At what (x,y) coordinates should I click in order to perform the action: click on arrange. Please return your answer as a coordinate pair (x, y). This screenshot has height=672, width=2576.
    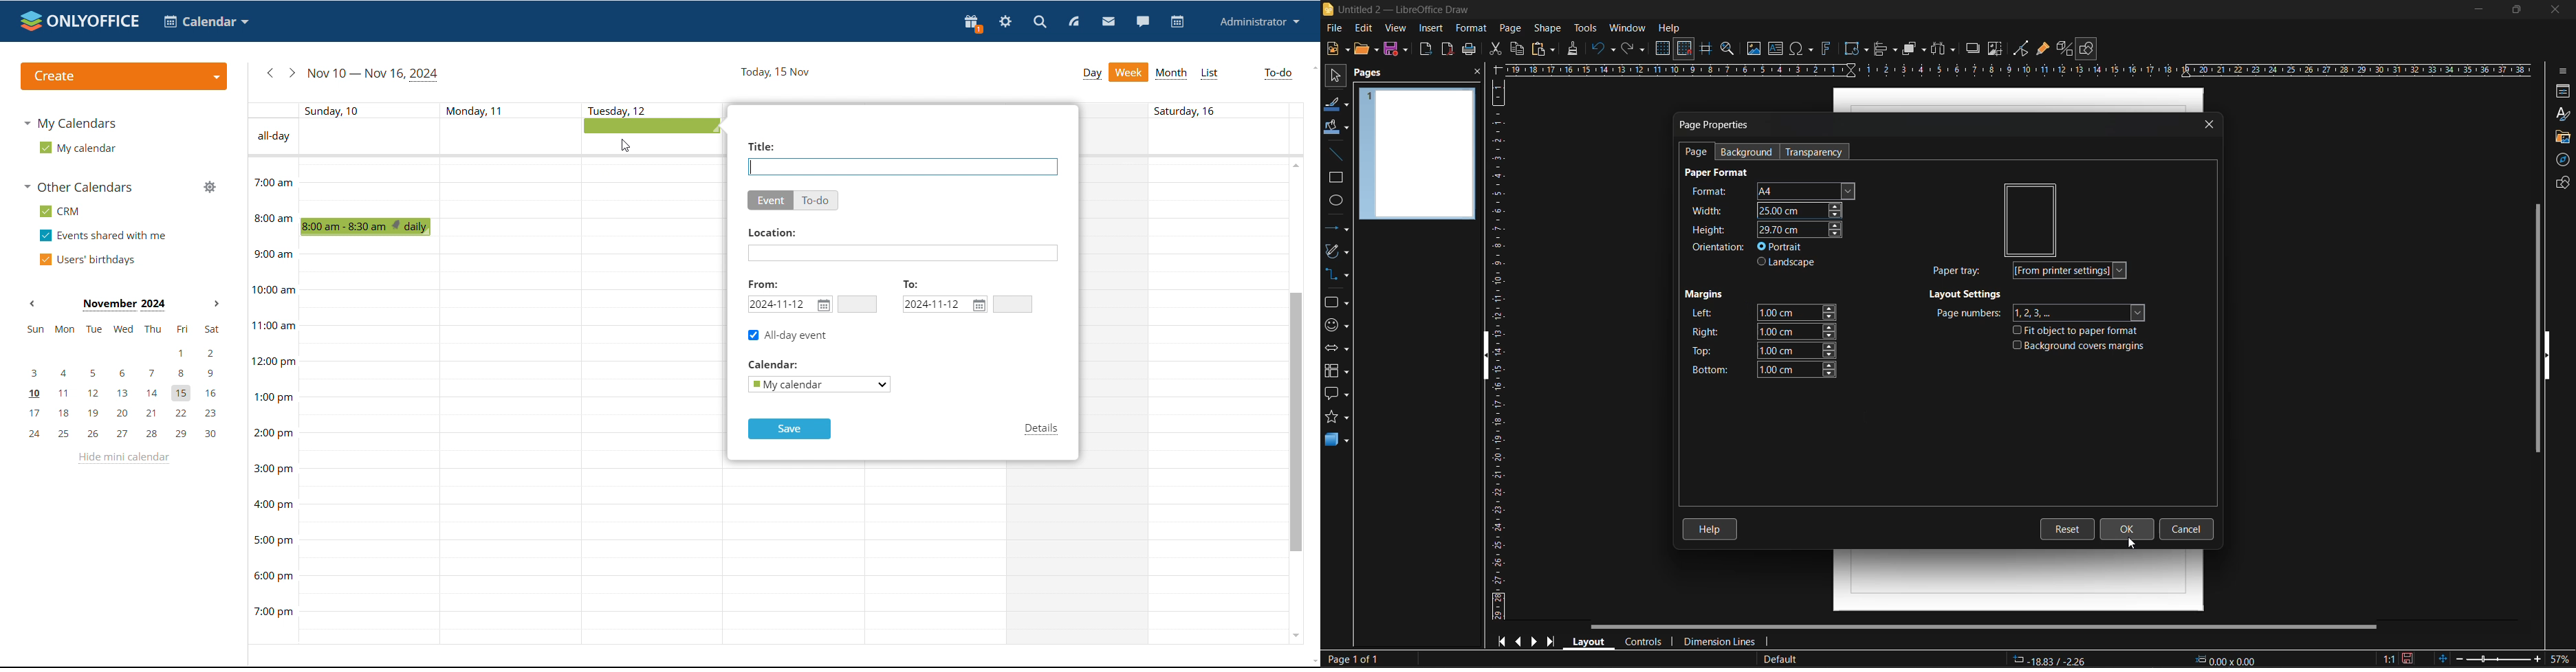
    Looking at the image, I should click on (1915, 49).